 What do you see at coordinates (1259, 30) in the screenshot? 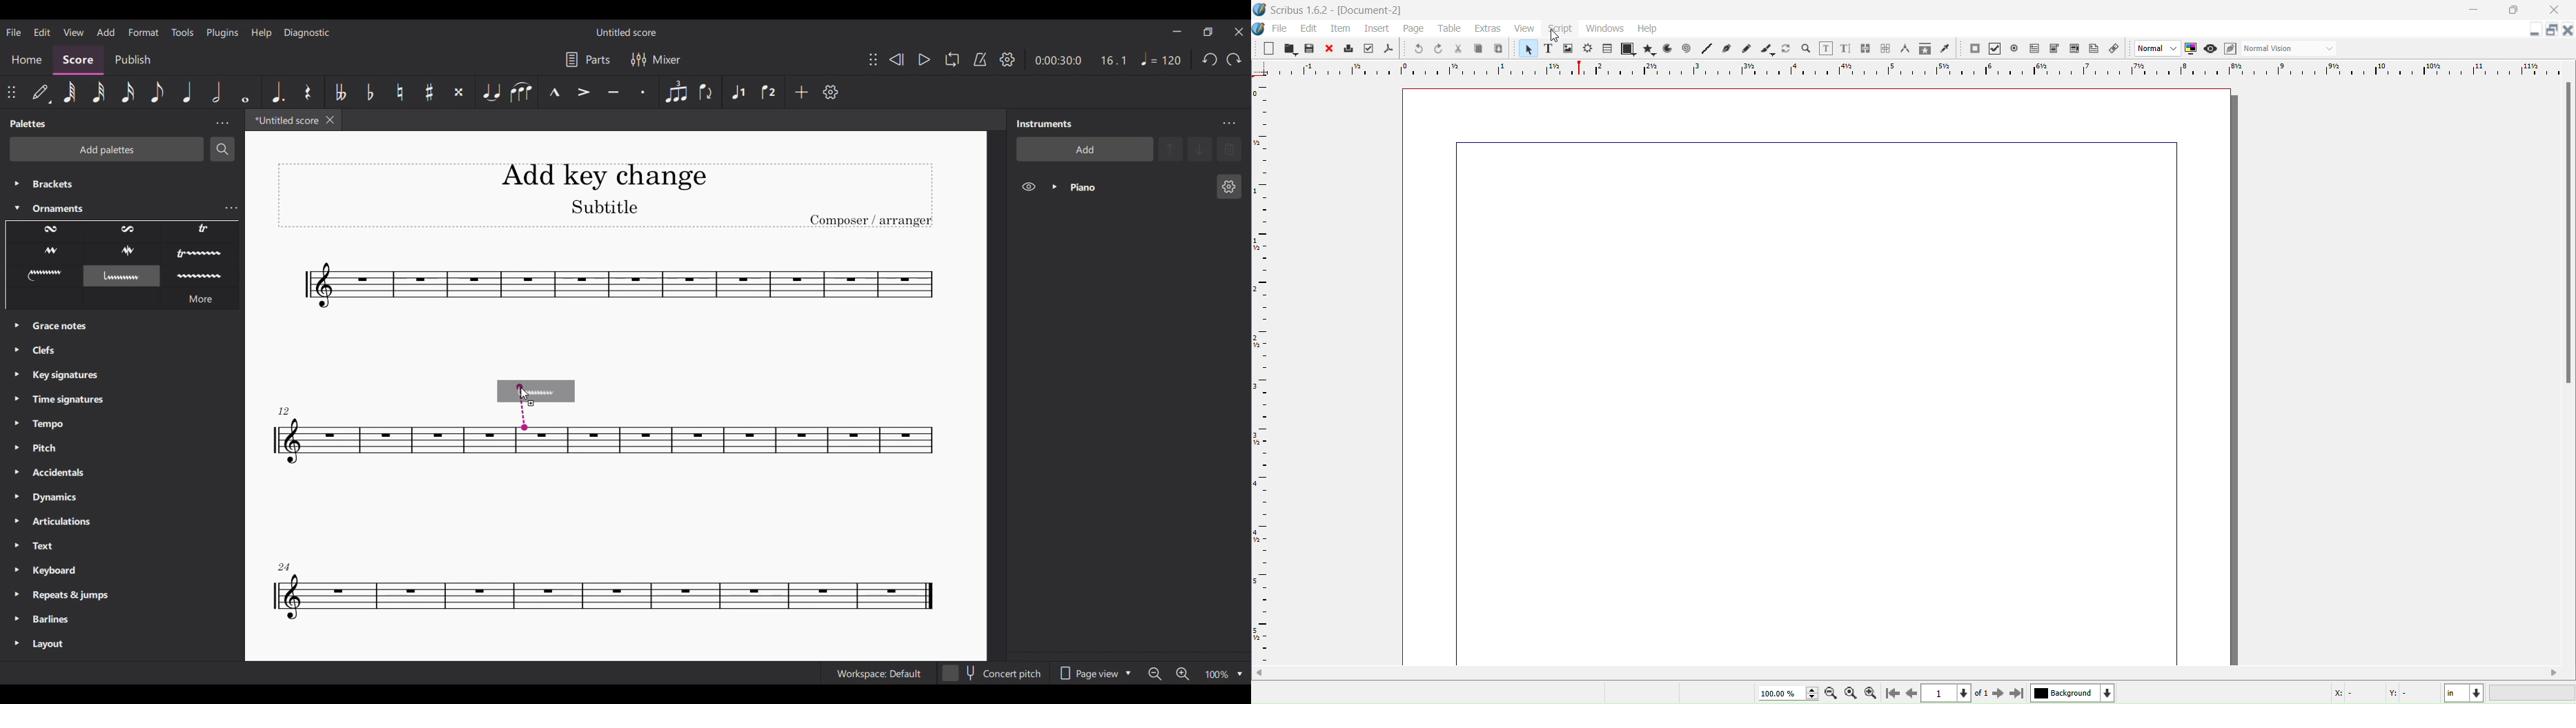
I see `More Options` at bounding box center [1259, 30].